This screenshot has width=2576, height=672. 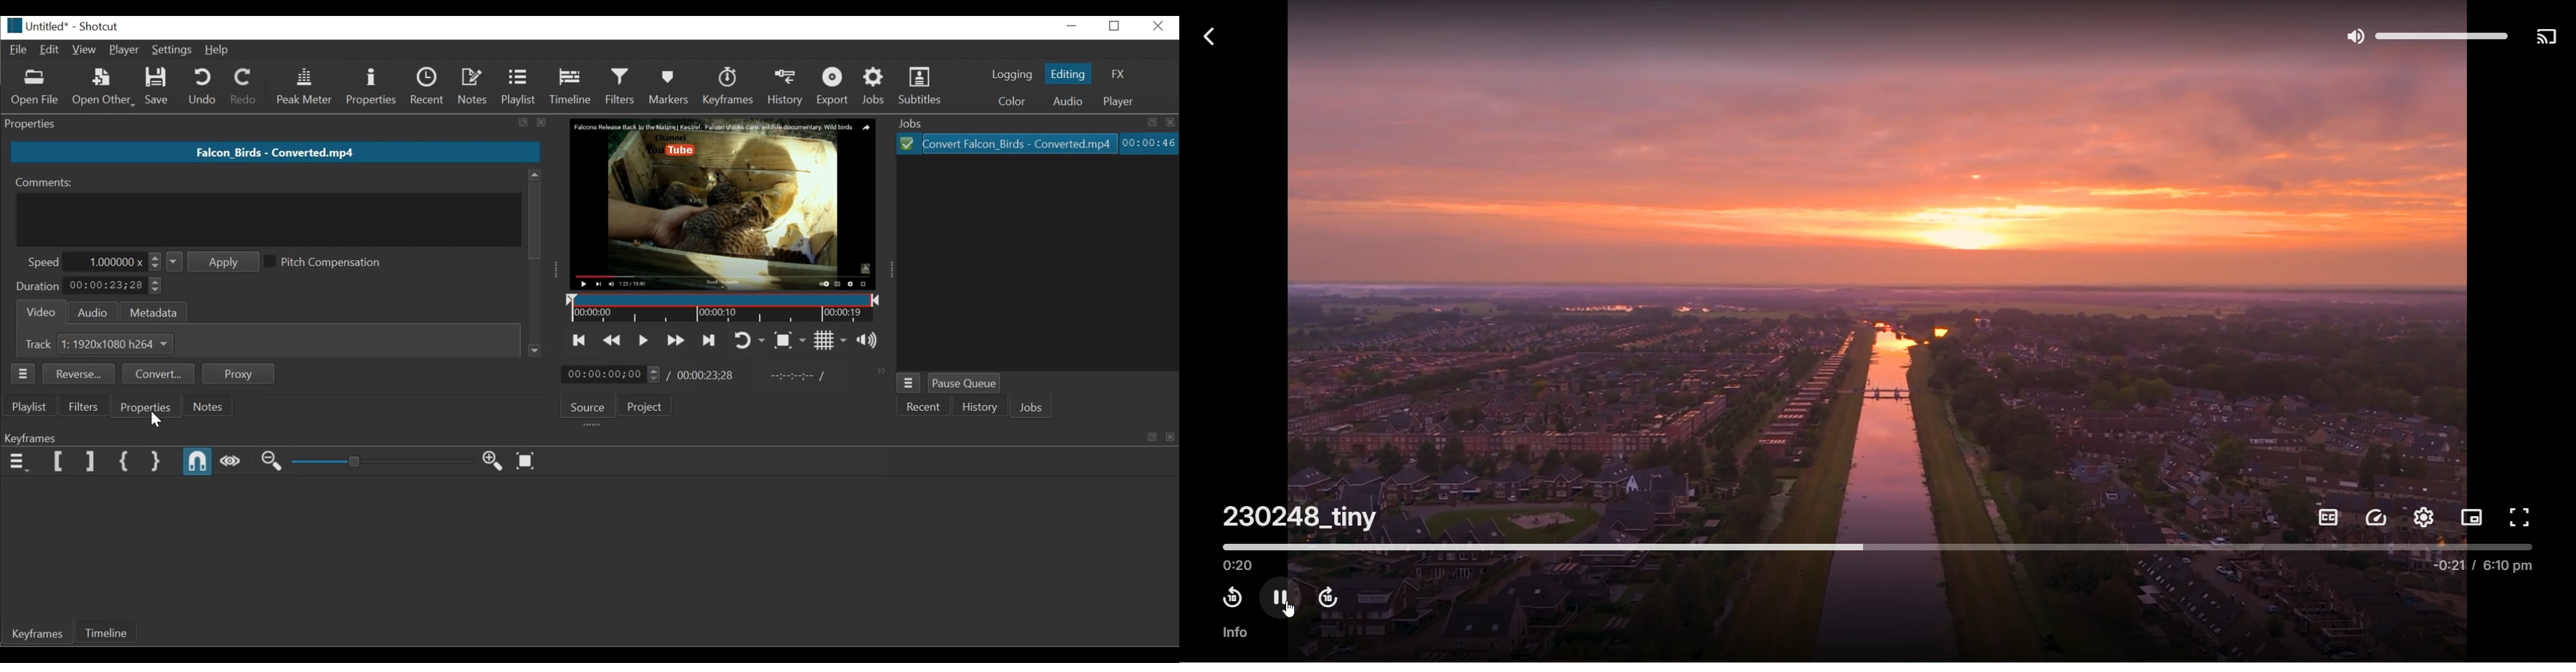 What do you see at coordinates (2423, 34) in the screenshot?
I see `volume` at bounding box center [2423, 34].